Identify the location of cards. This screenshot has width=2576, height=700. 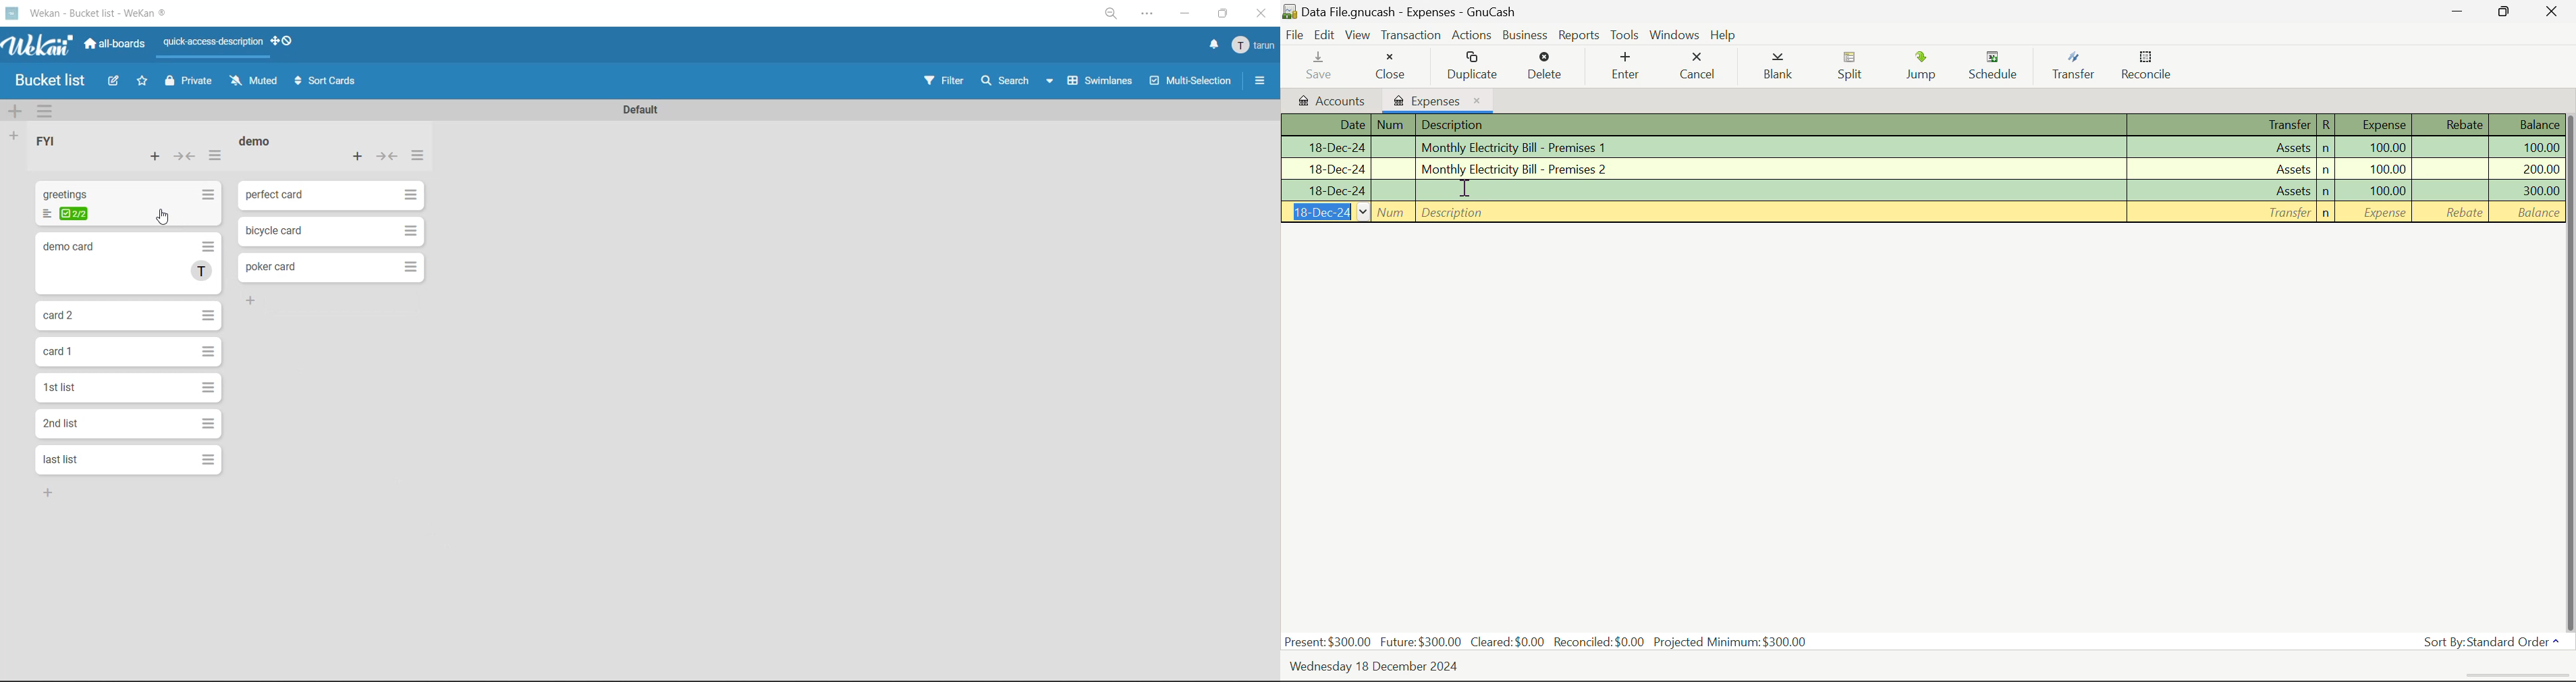
(127, 353).